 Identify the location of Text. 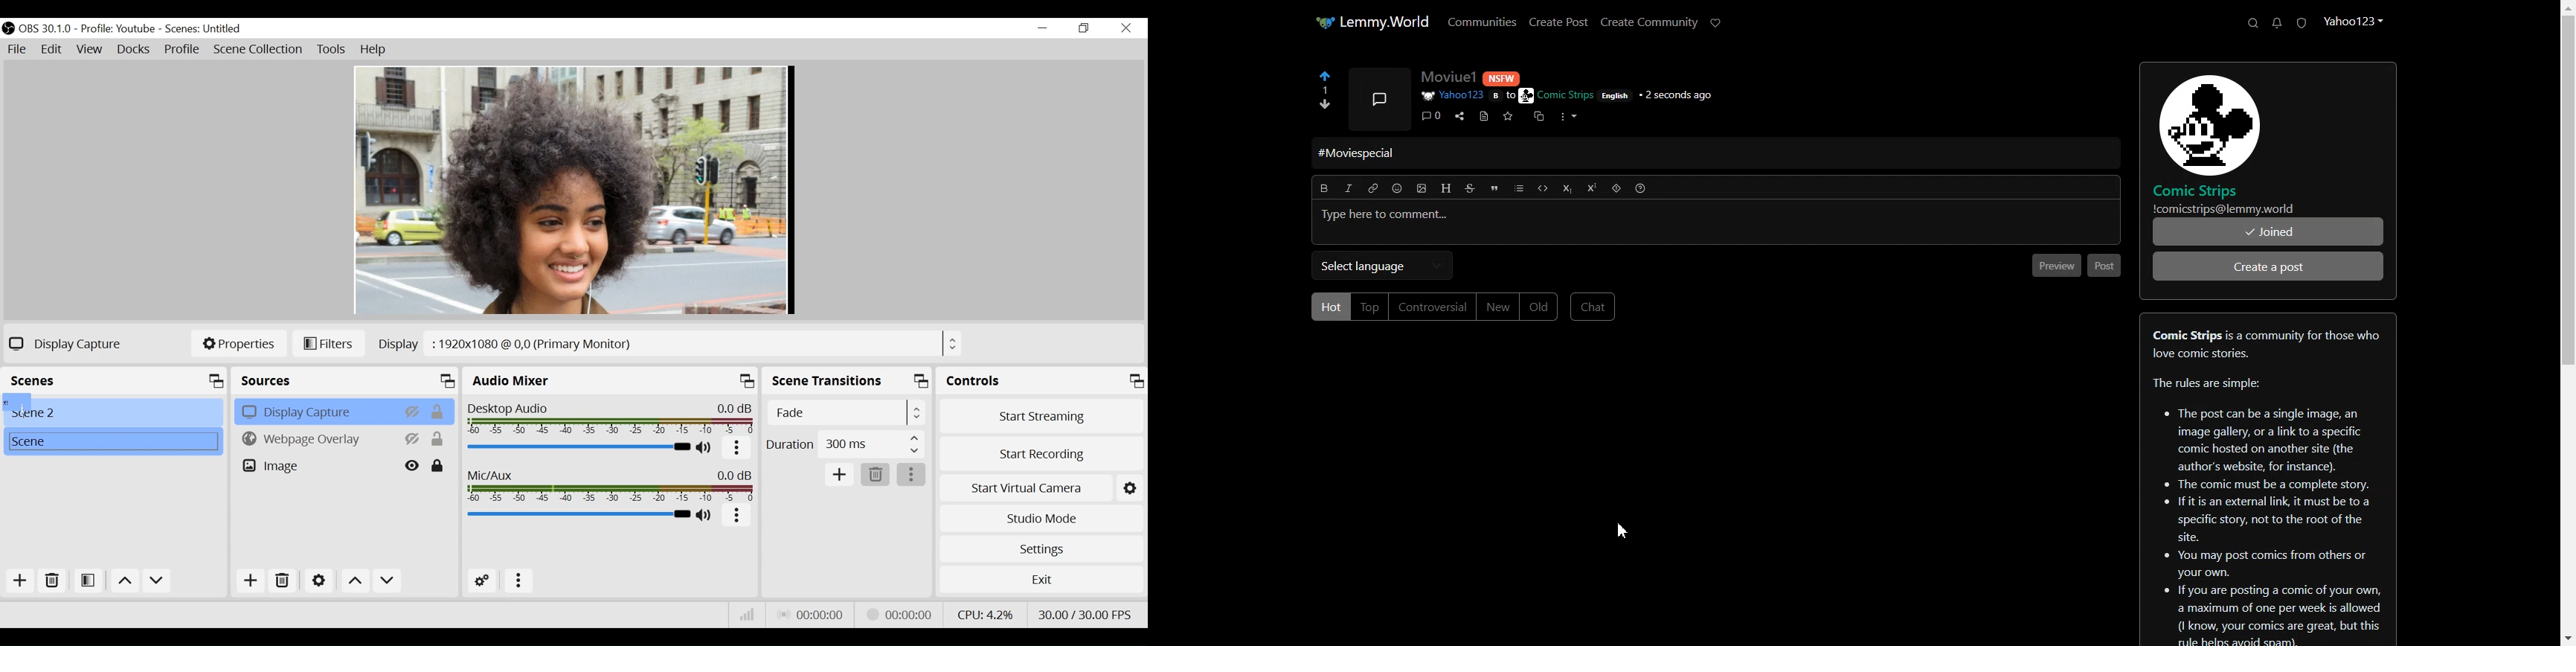
(2267, 482).